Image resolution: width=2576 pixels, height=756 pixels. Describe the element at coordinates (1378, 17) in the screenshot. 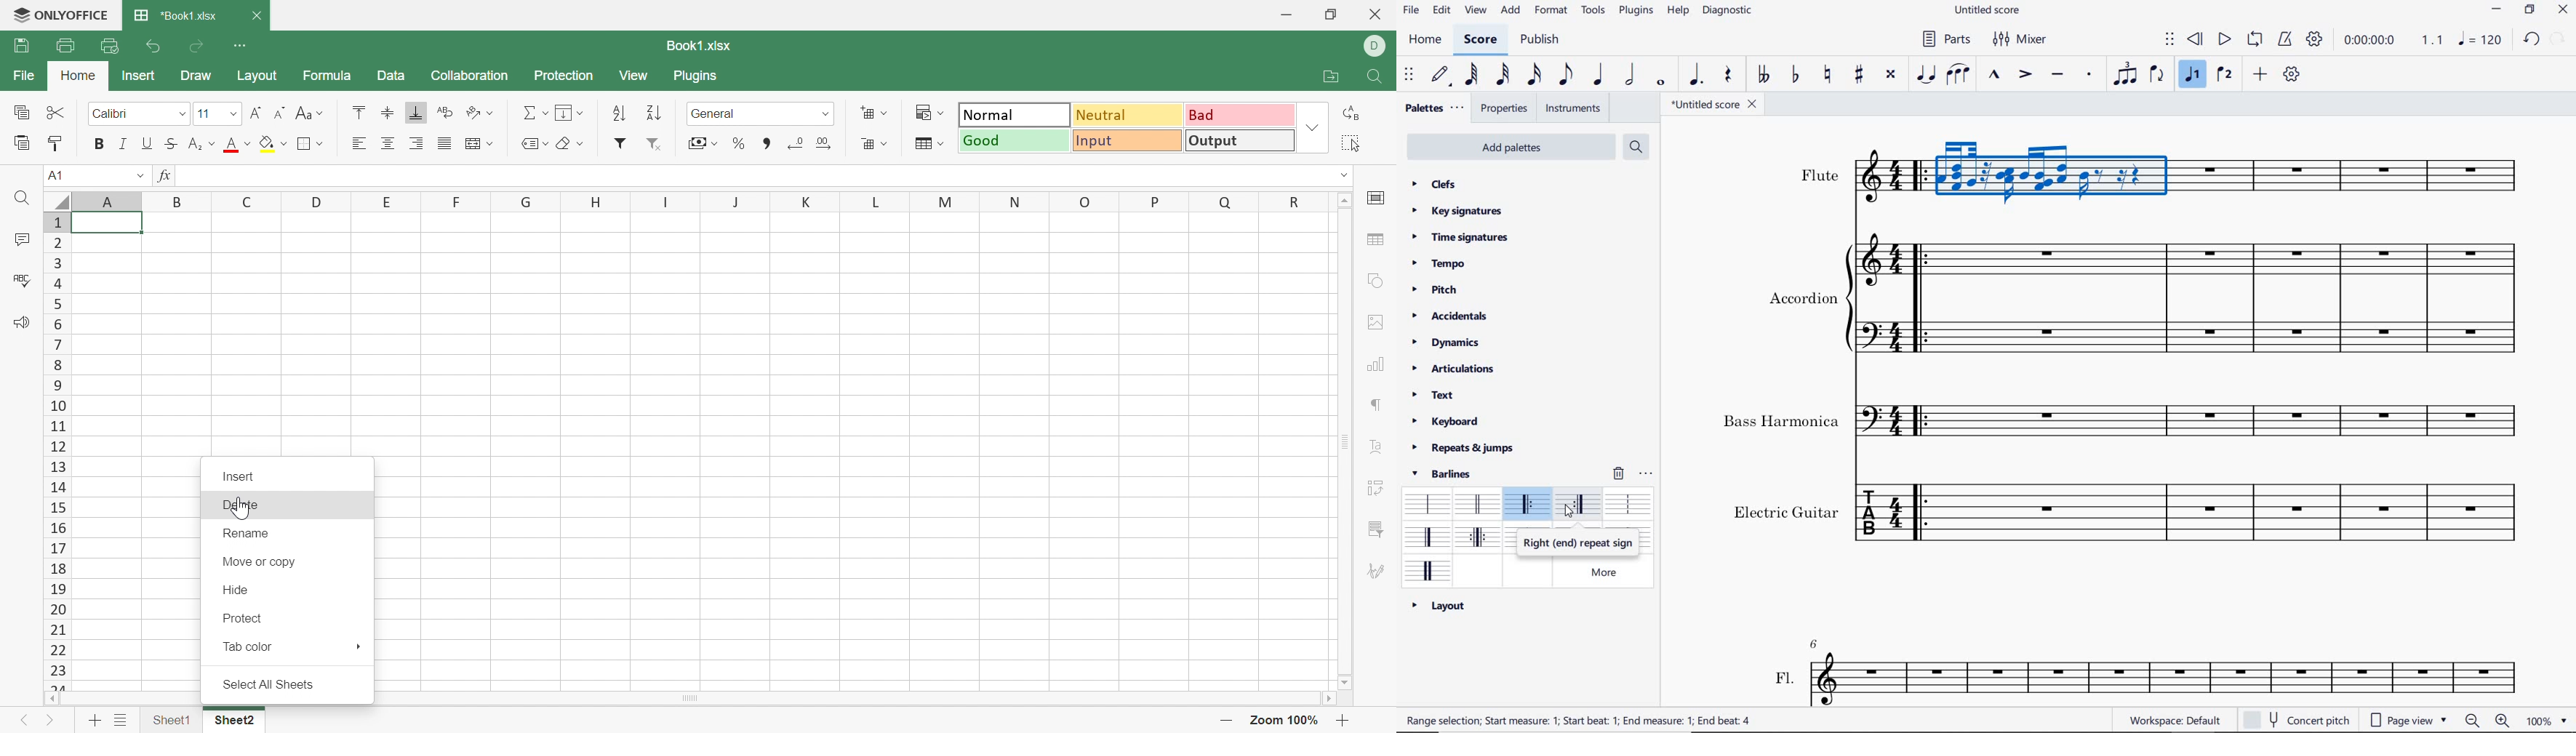

I see `Close` at that location.